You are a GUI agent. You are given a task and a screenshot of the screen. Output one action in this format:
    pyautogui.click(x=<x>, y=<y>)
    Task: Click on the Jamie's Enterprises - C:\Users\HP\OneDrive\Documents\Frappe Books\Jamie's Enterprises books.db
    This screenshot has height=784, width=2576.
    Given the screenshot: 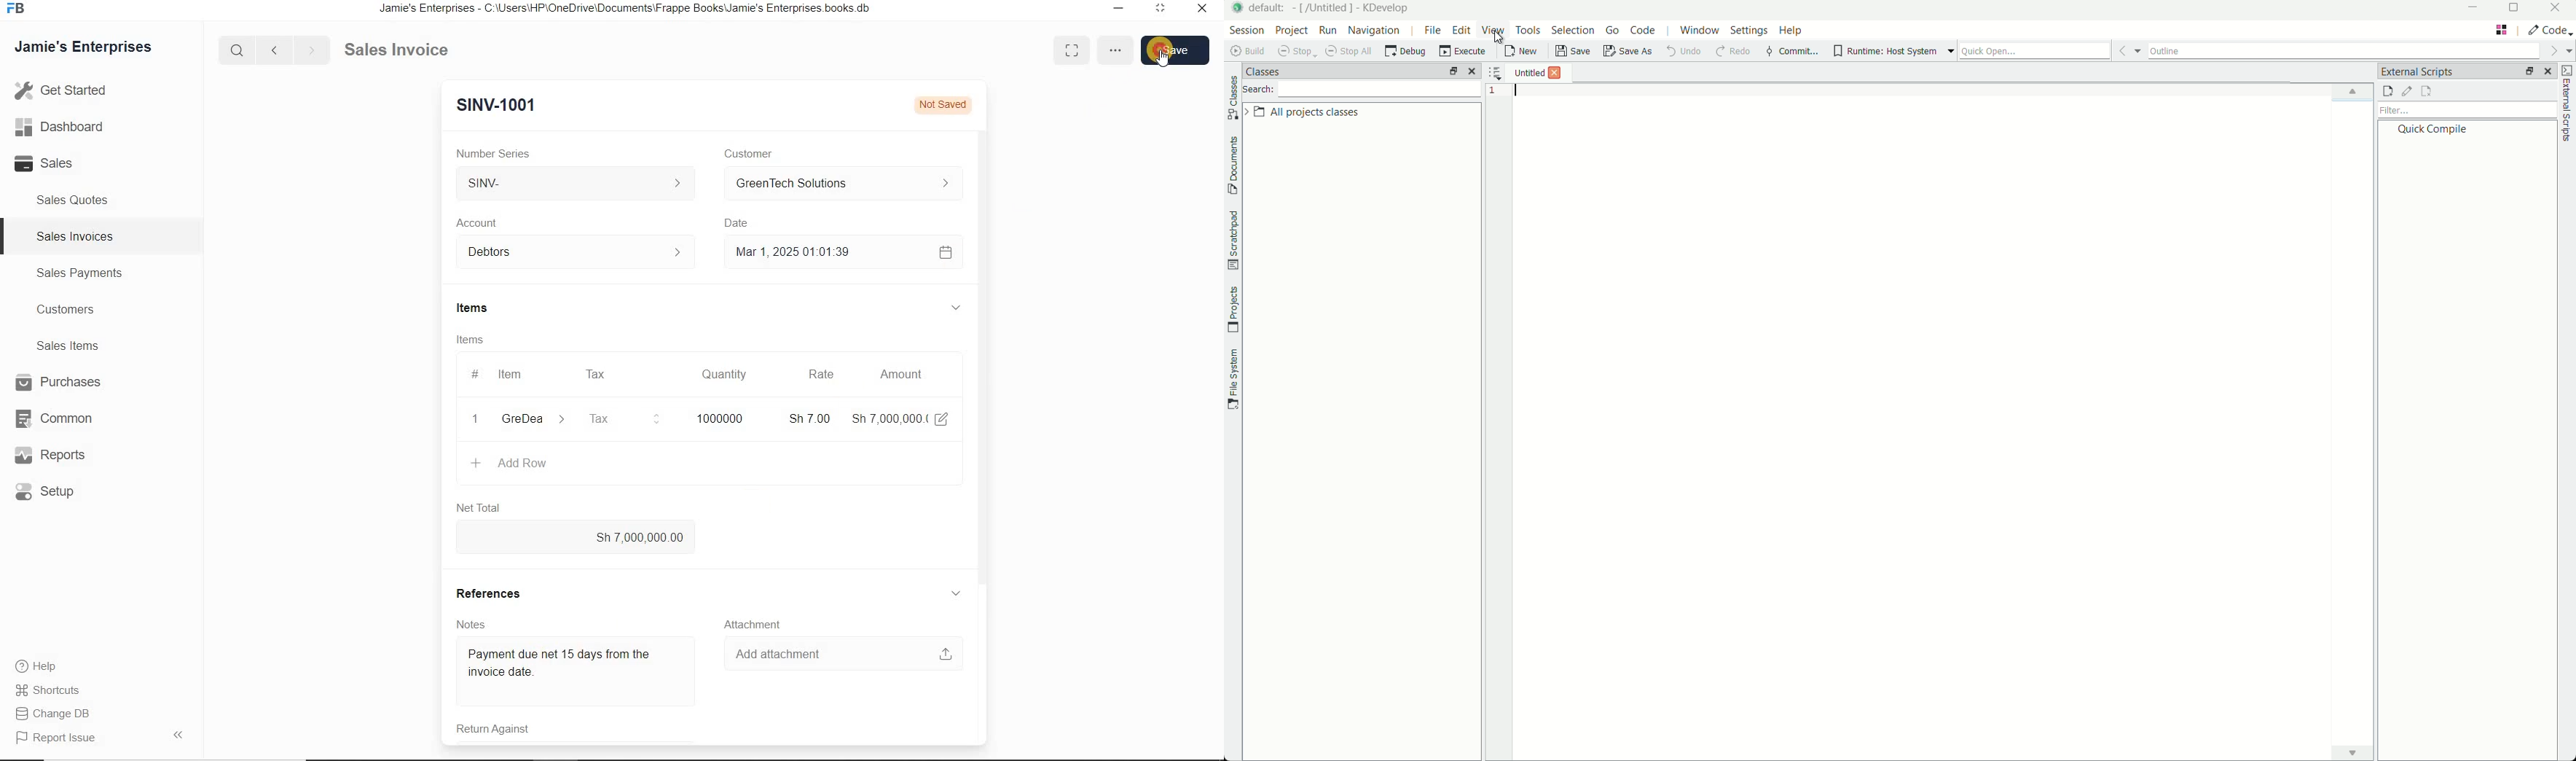 What is the action you would take?
    pyautogui.click(x=629, y=9)
    